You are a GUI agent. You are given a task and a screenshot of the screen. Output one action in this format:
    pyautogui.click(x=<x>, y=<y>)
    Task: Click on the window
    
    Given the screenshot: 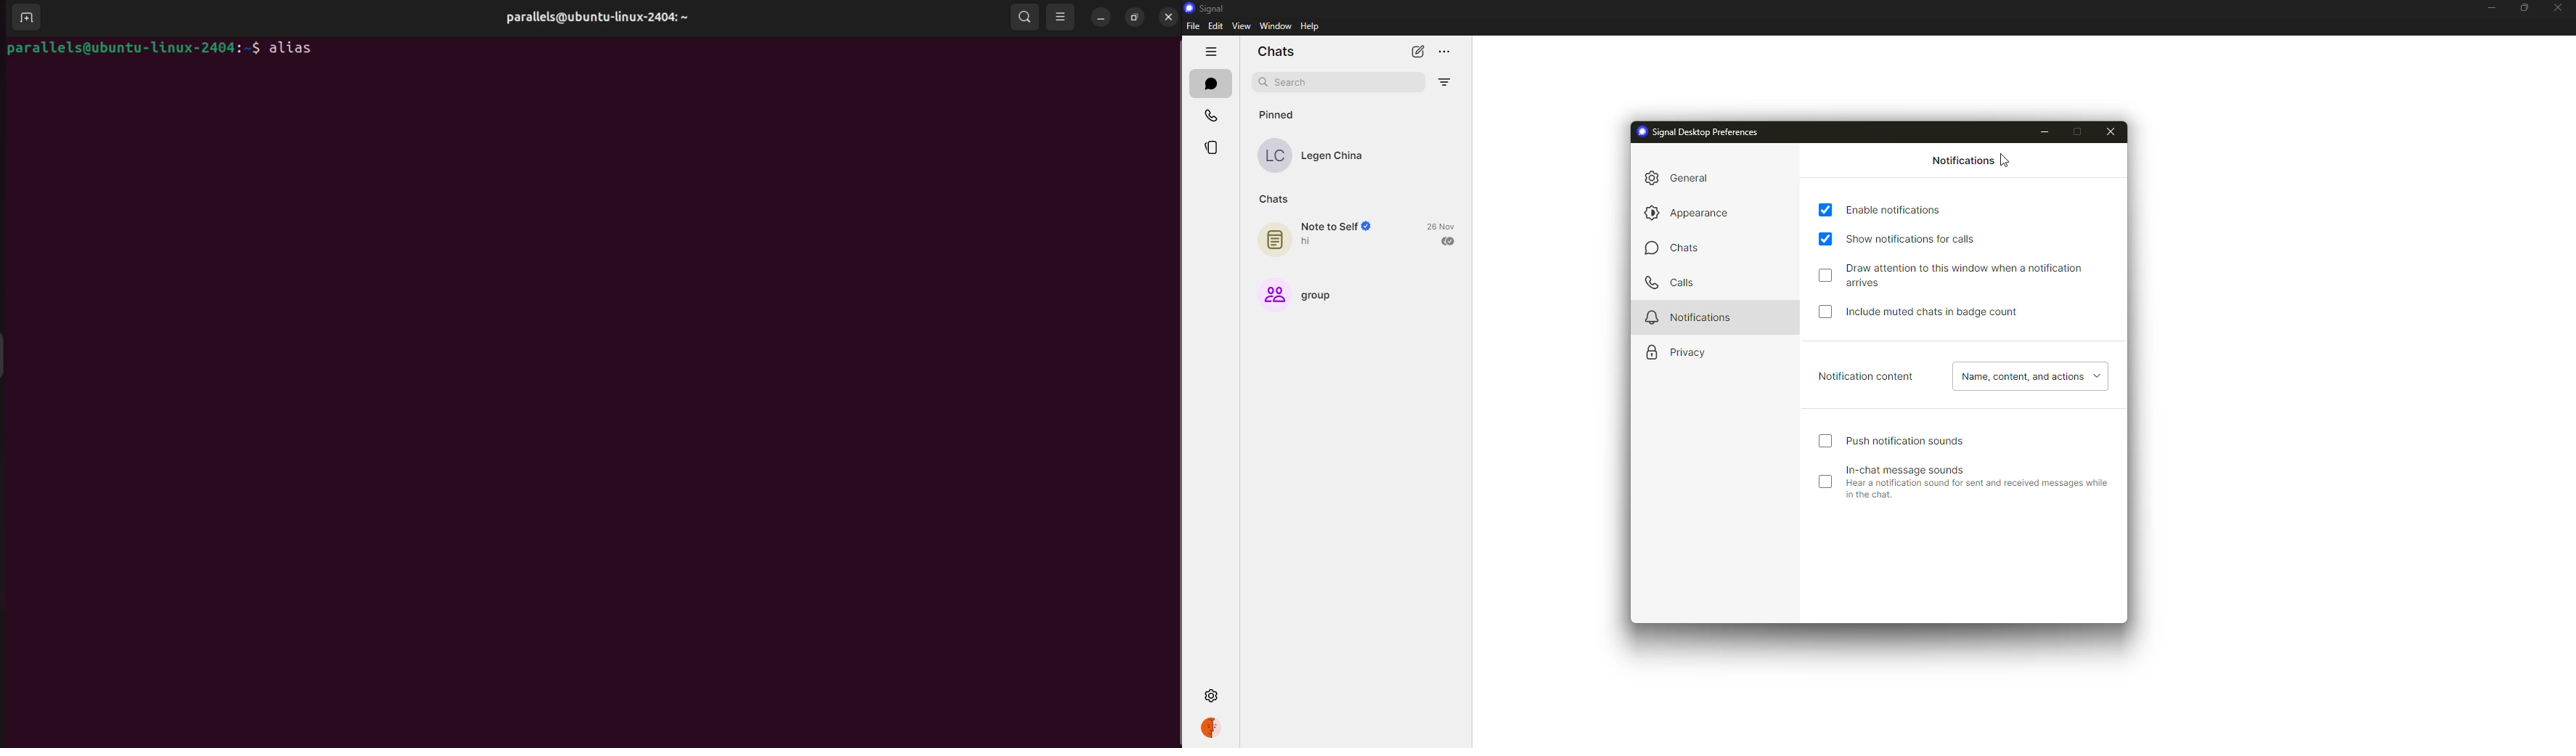 What is the action you would take?
    pyautogui.click(x=1276, y=27)
    